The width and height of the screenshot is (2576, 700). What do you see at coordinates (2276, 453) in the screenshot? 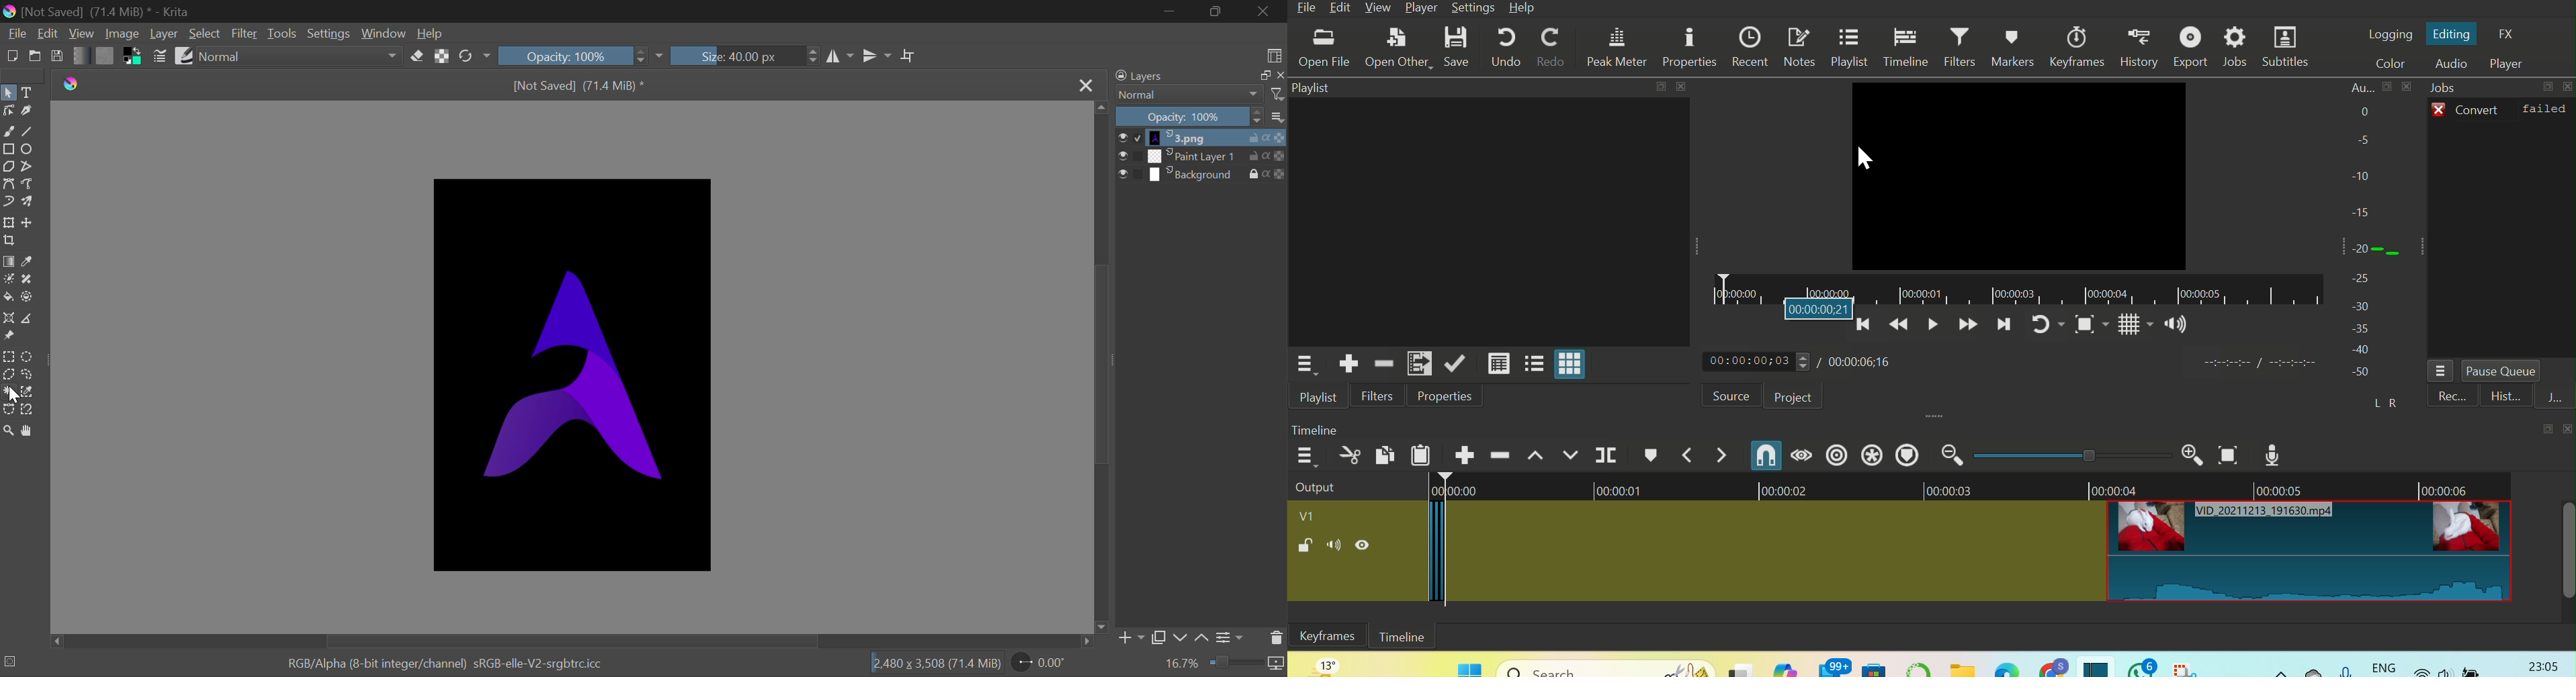
I see `Mic` at bounding box center [2276, 453].